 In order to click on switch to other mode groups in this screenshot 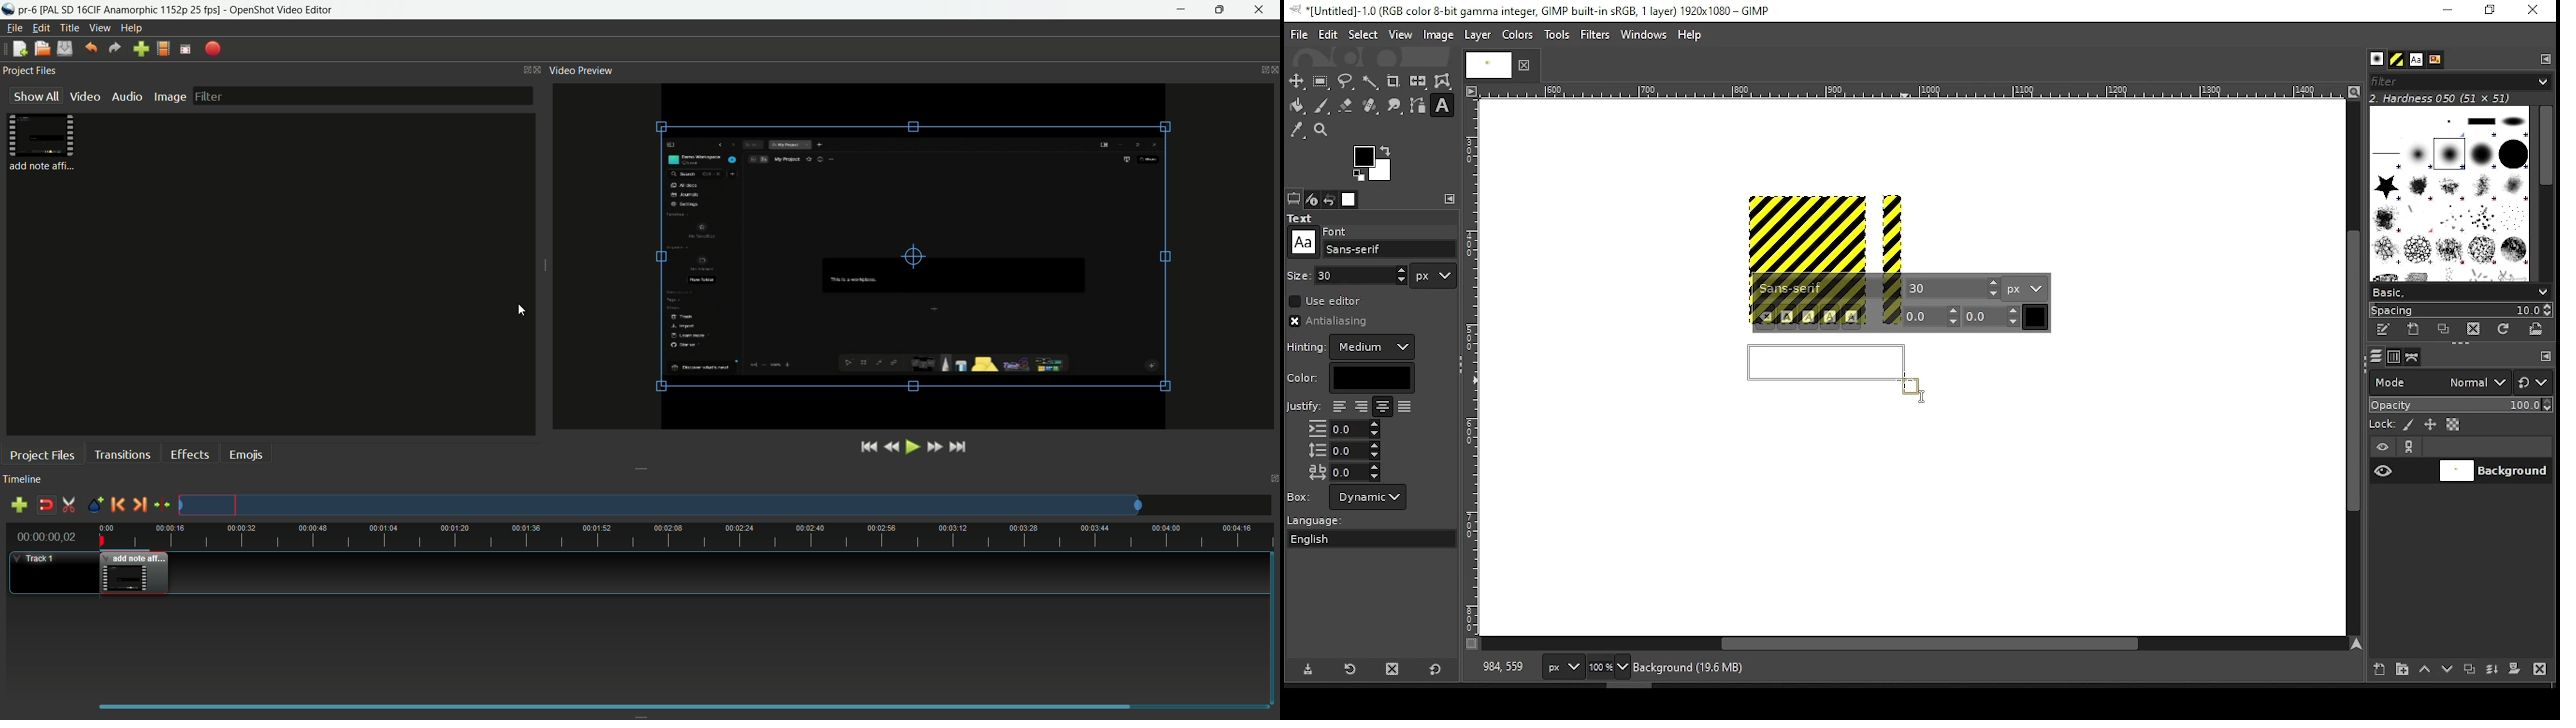, I will do `click(2532, 384)`.